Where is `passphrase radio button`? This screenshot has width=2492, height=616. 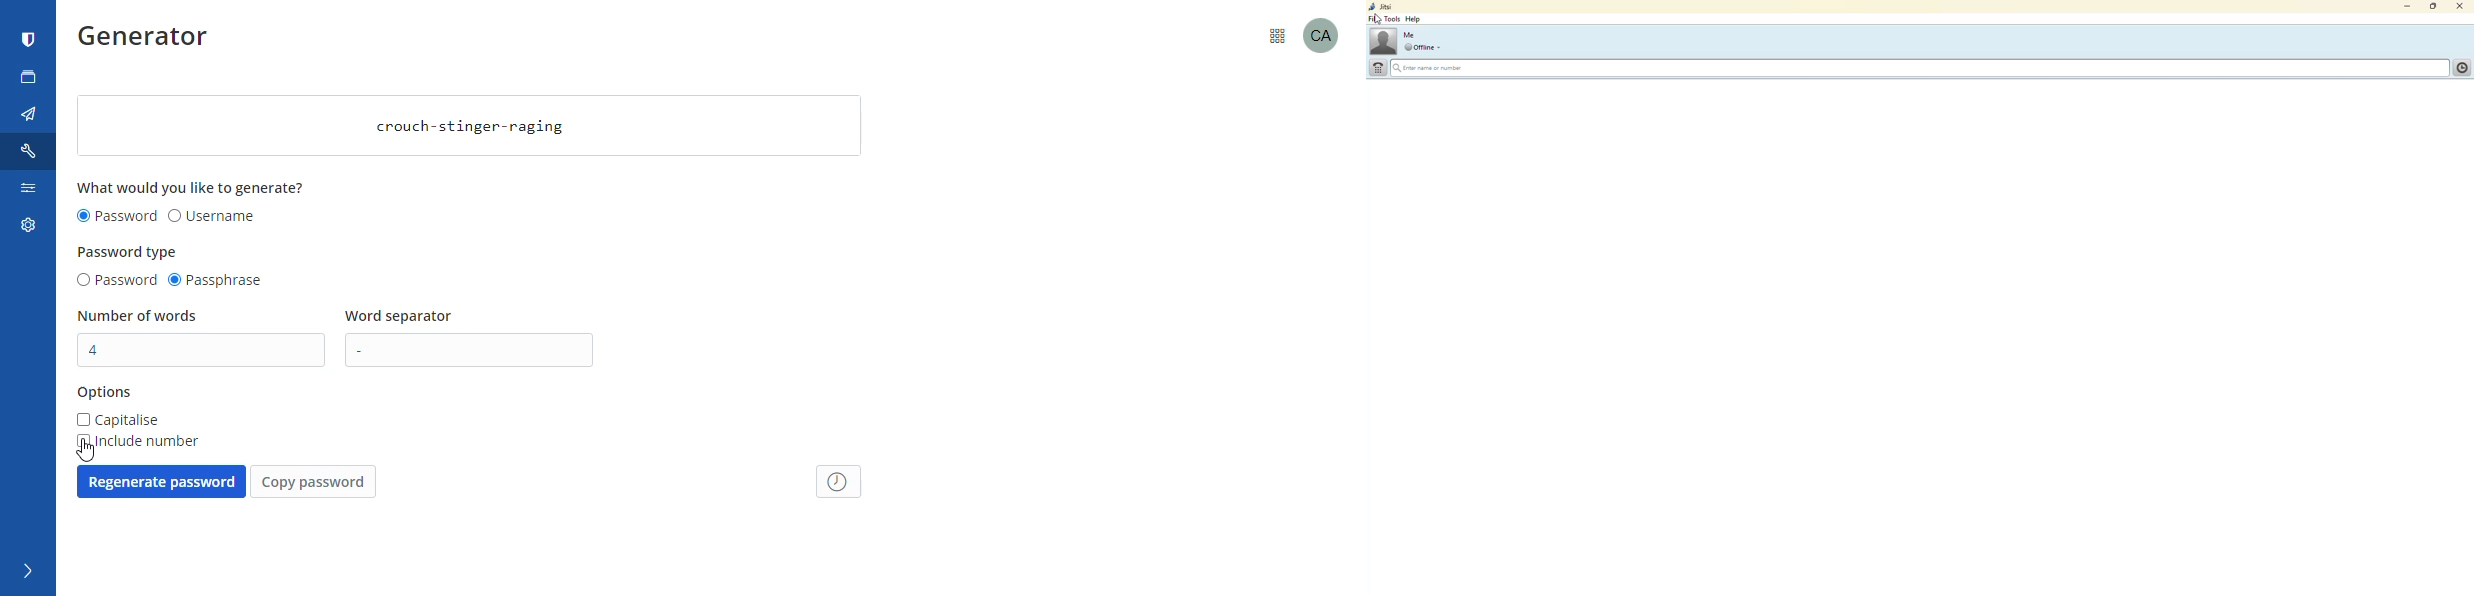 passphrase radio button is located at coordinates (219, 281).